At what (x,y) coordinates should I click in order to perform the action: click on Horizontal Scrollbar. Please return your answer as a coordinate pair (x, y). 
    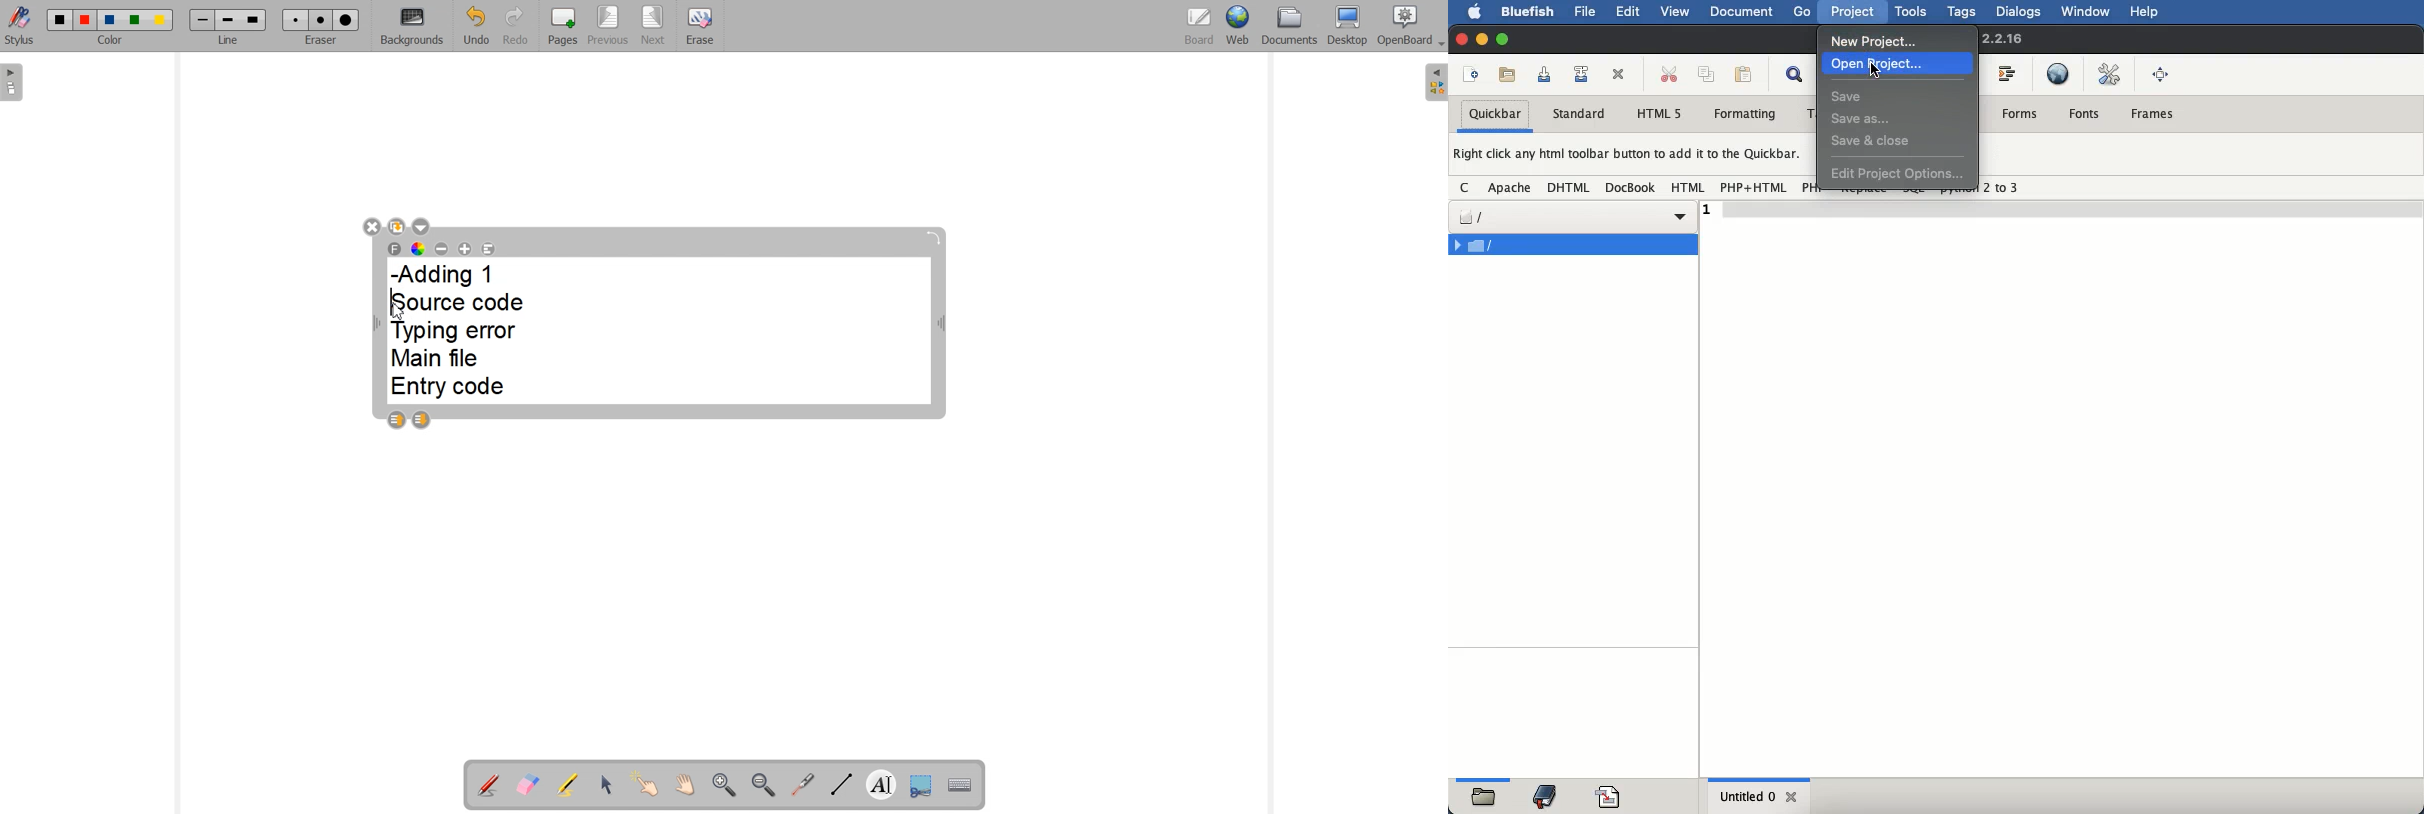
    Looking at the image, I should click on (1757, 779).